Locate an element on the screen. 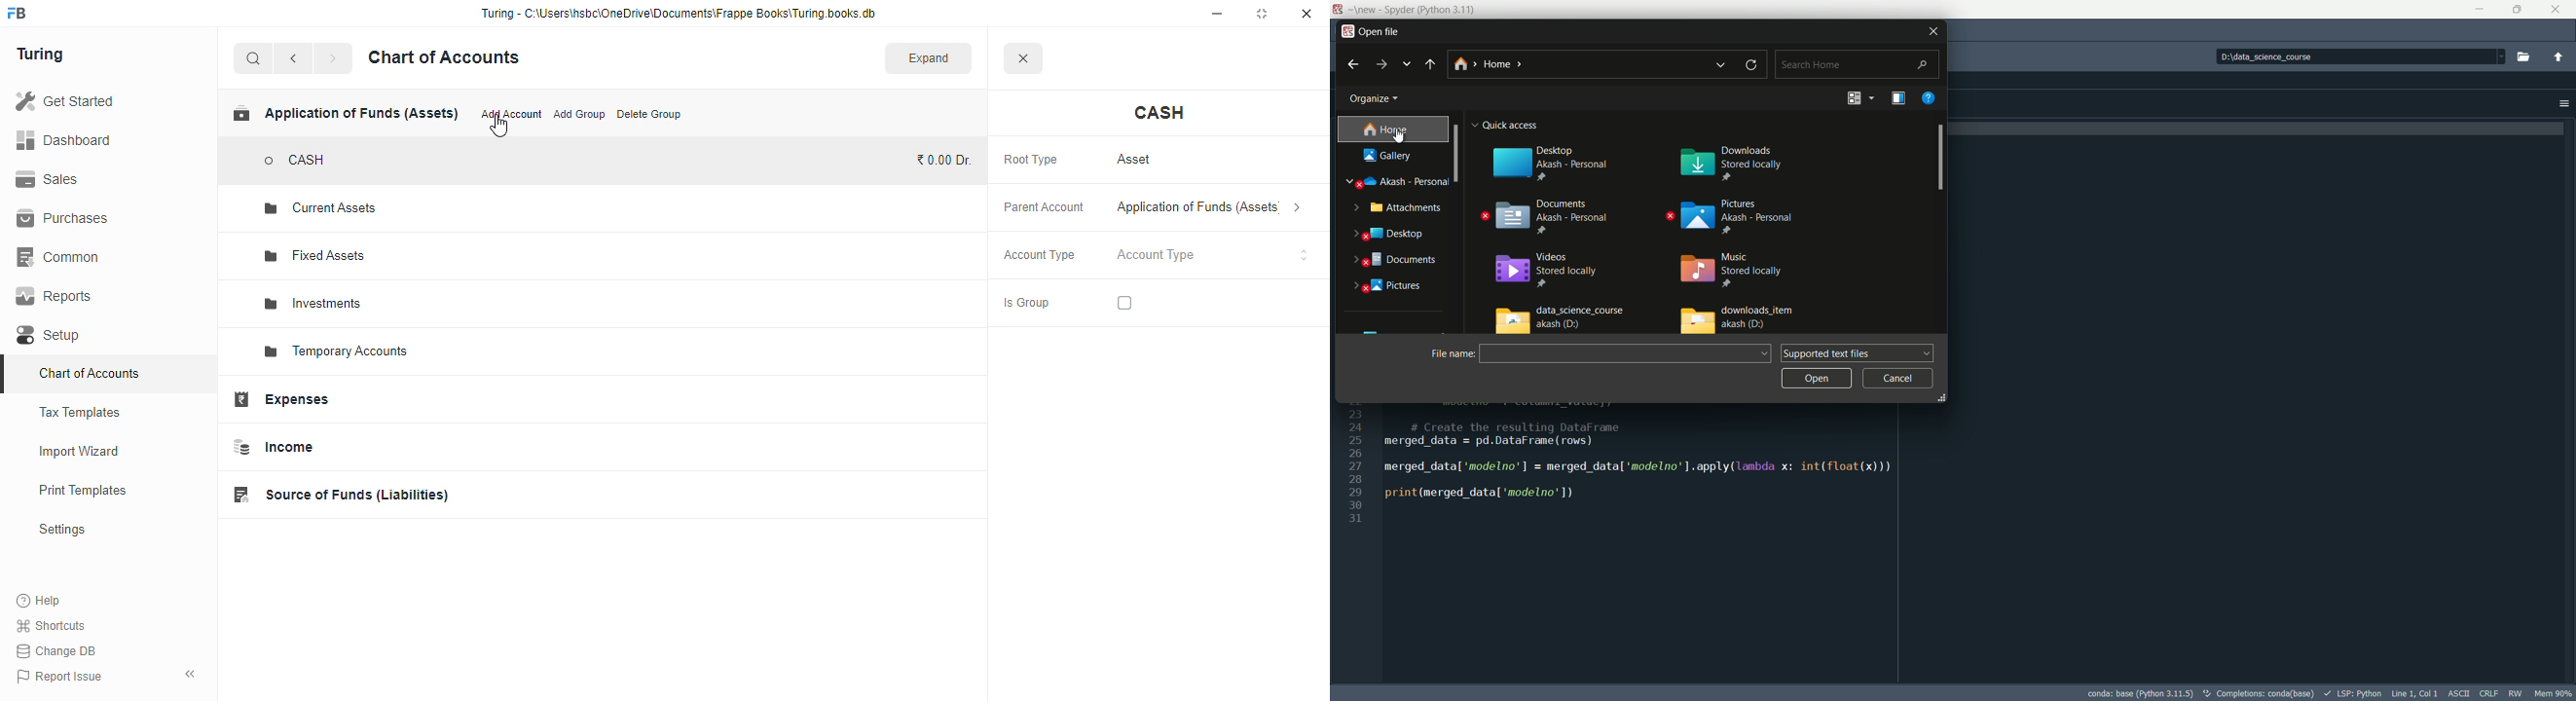  close is located at coordinates (1933, 31).